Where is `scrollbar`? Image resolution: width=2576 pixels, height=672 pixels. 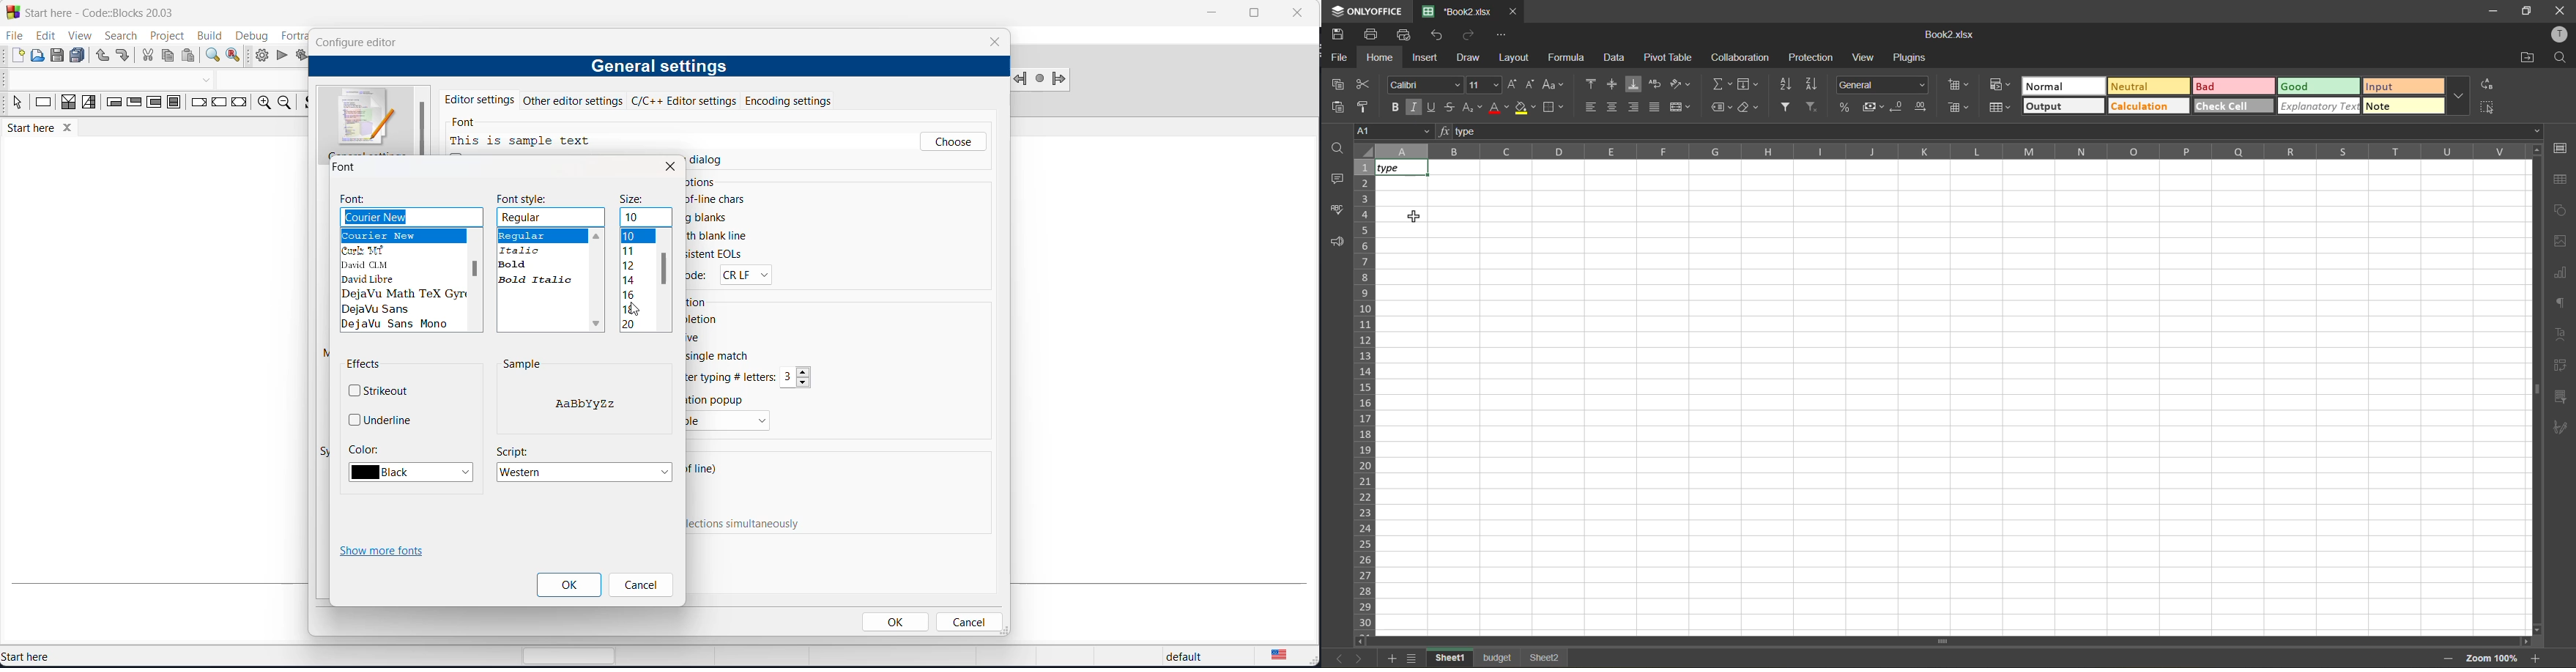
scrollbar is located at coordinates (665, 269).